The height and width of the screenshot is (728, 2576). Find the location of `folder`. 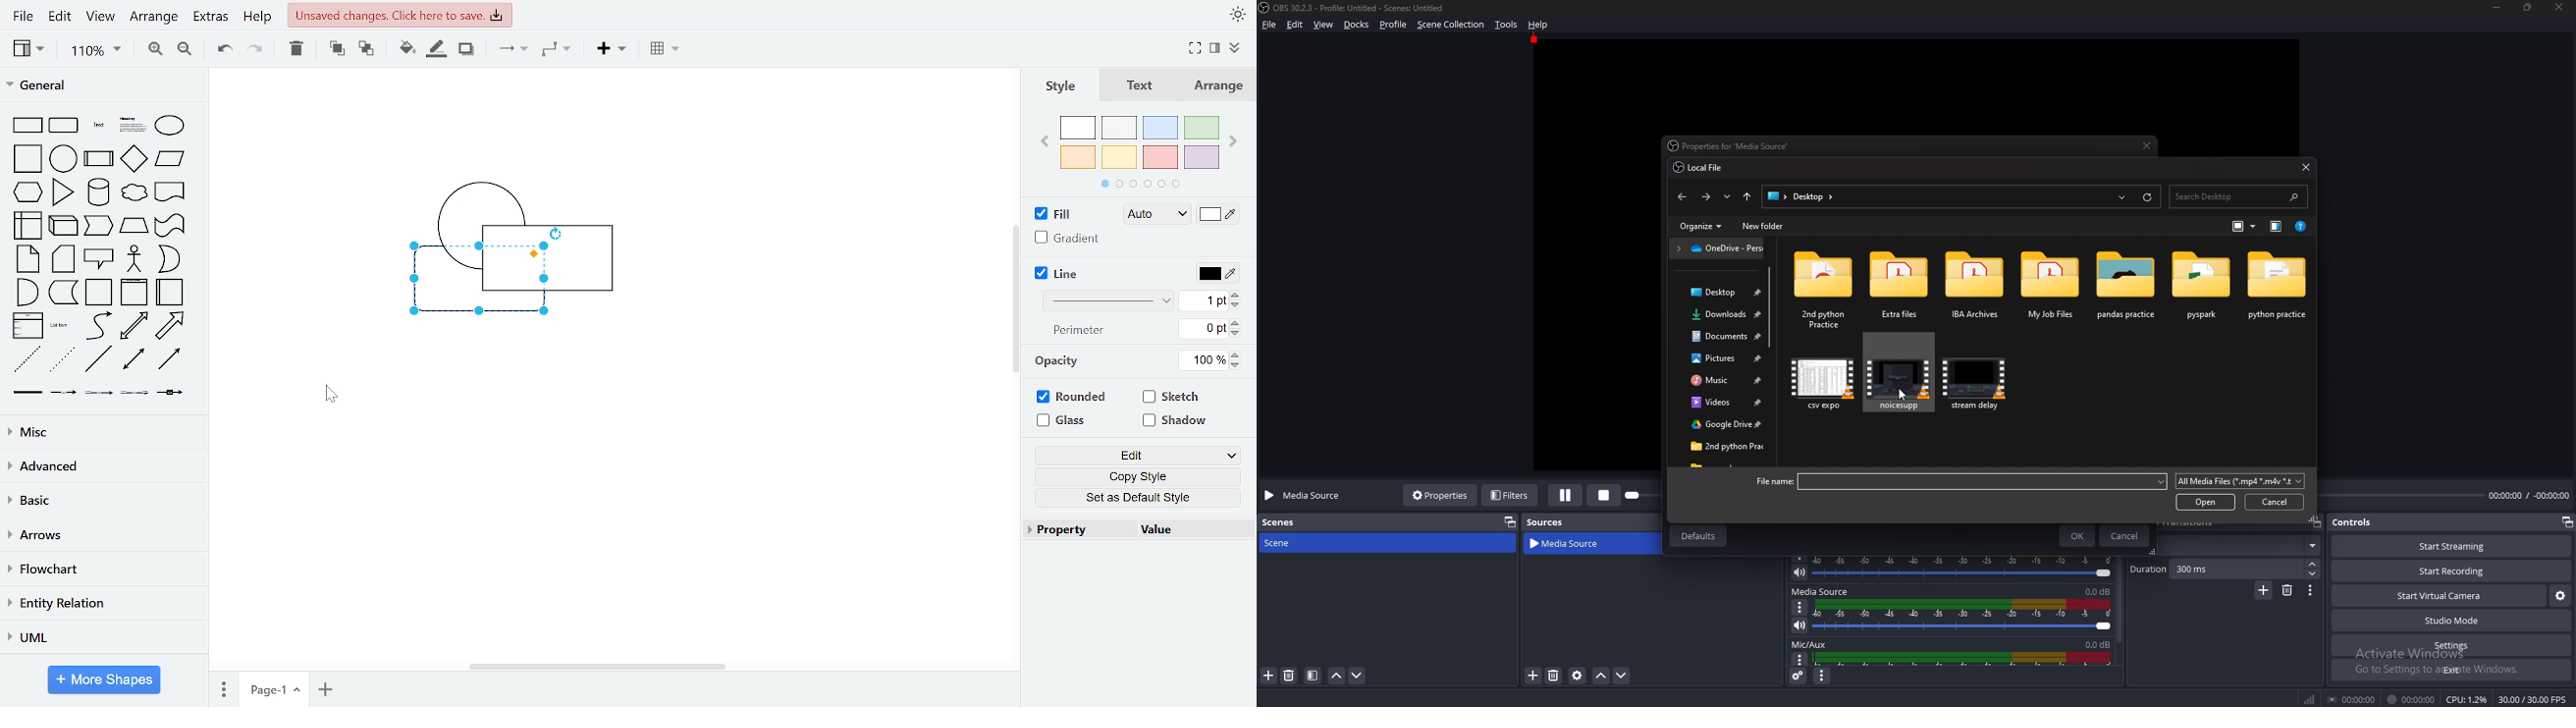

folder is located at coordinates (2278, 286).